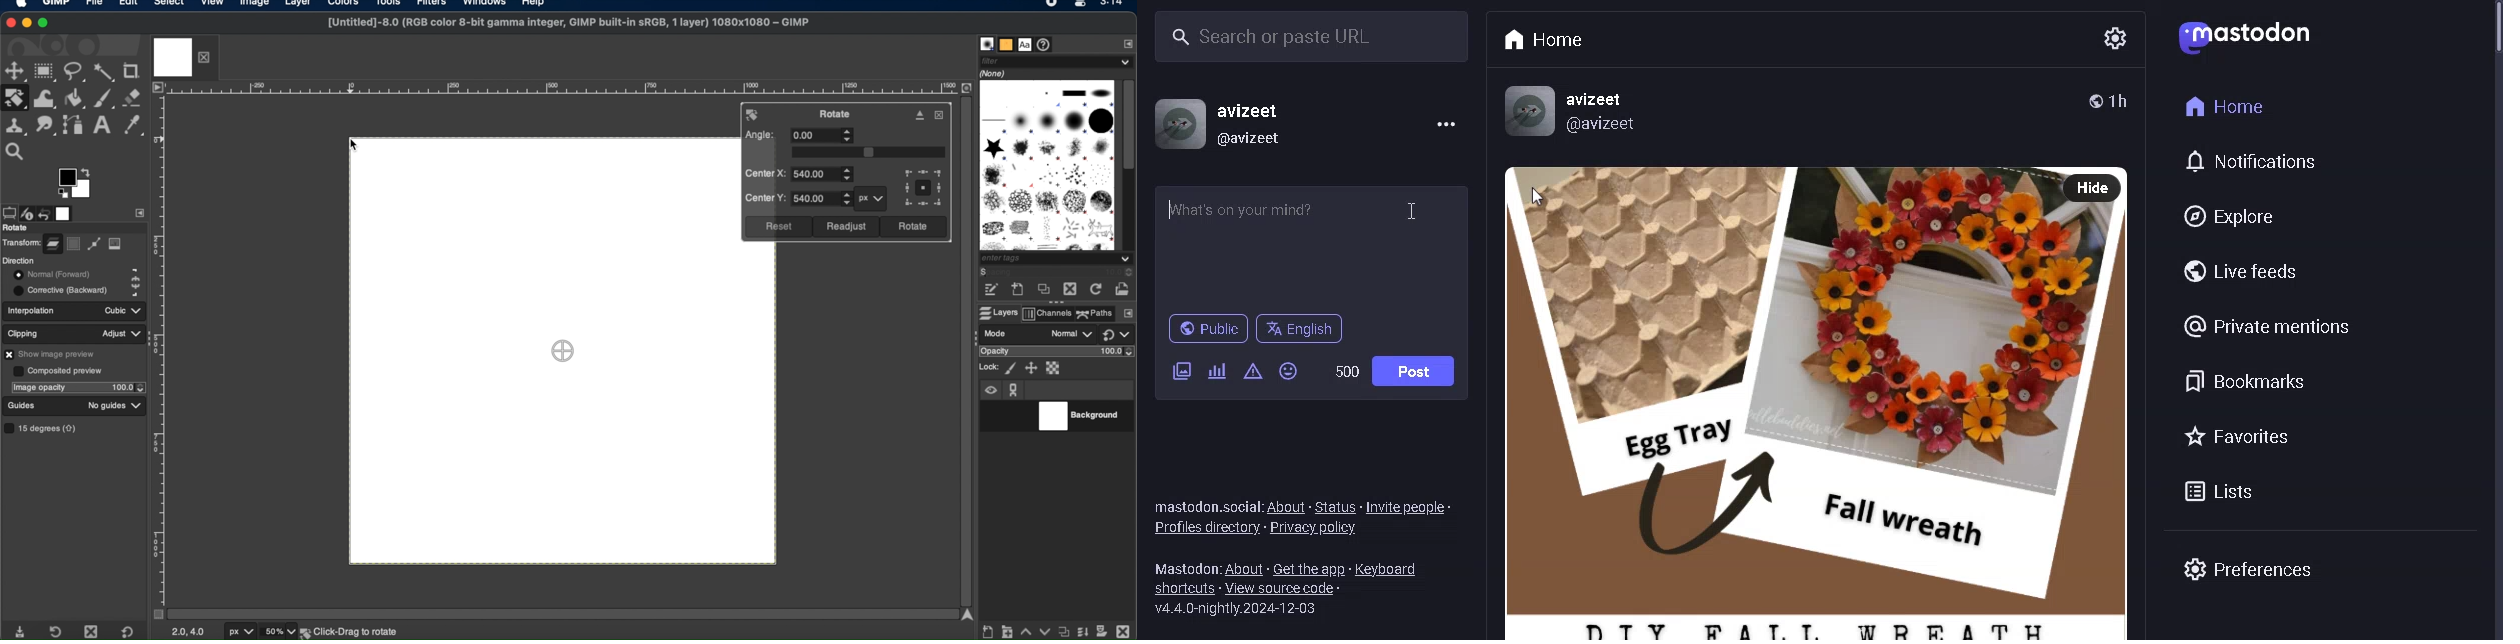  Describe the element at coordinates (1616, 127) in the screenshot. I see `@username` at that location.